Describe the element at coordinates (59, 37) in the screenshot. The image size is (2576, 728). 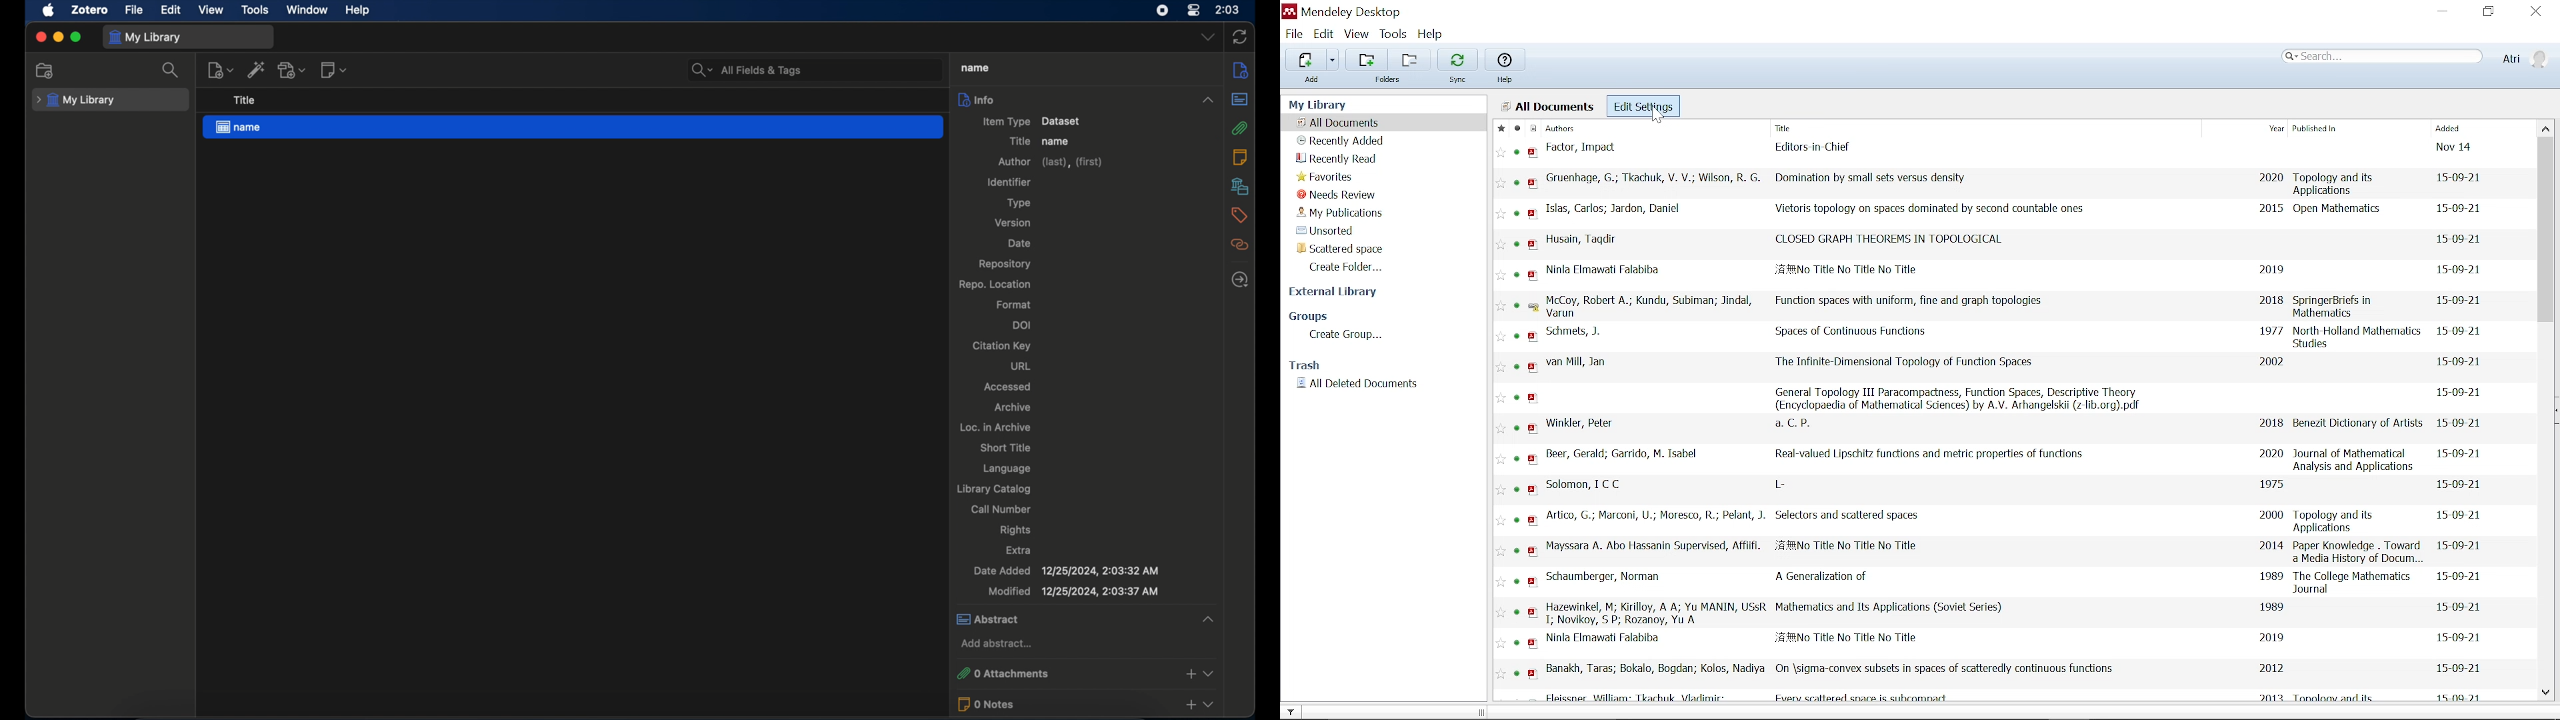
I see `minimize` at that location.